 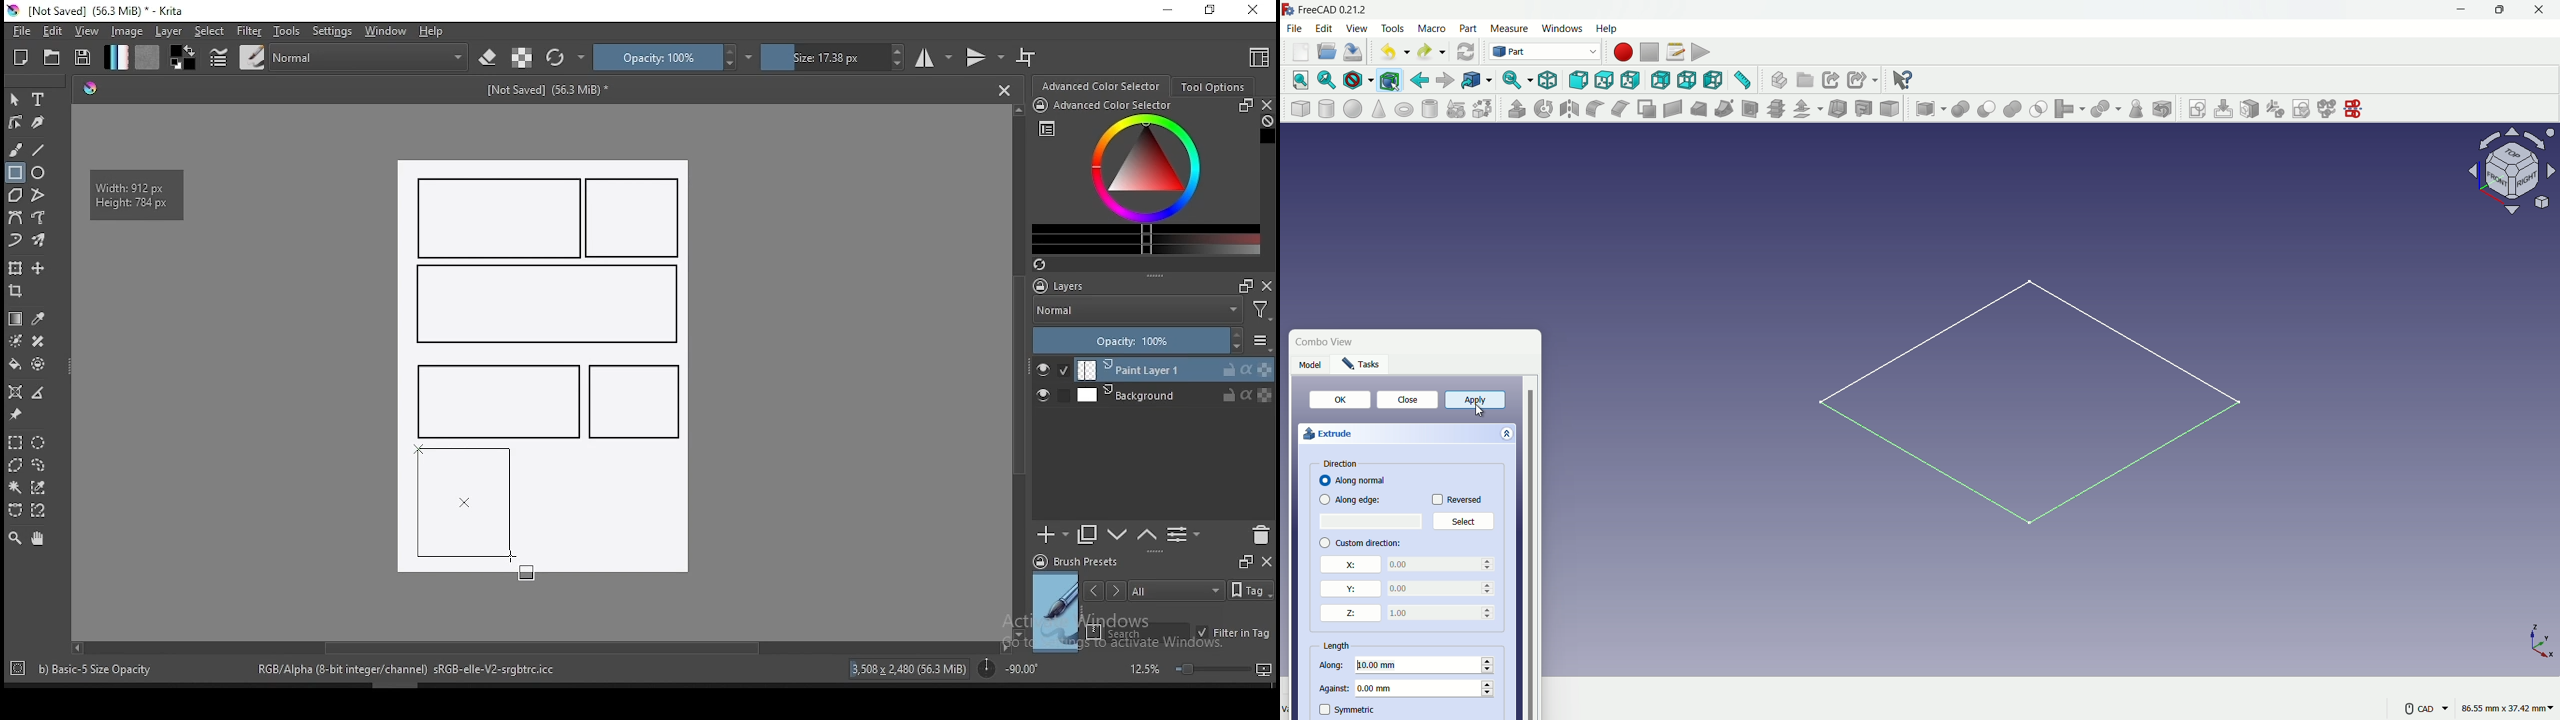 What do you see at coordinates (1931, 110) in the screenshot?
I see `compound tool` at bounding box center [1931, 110].